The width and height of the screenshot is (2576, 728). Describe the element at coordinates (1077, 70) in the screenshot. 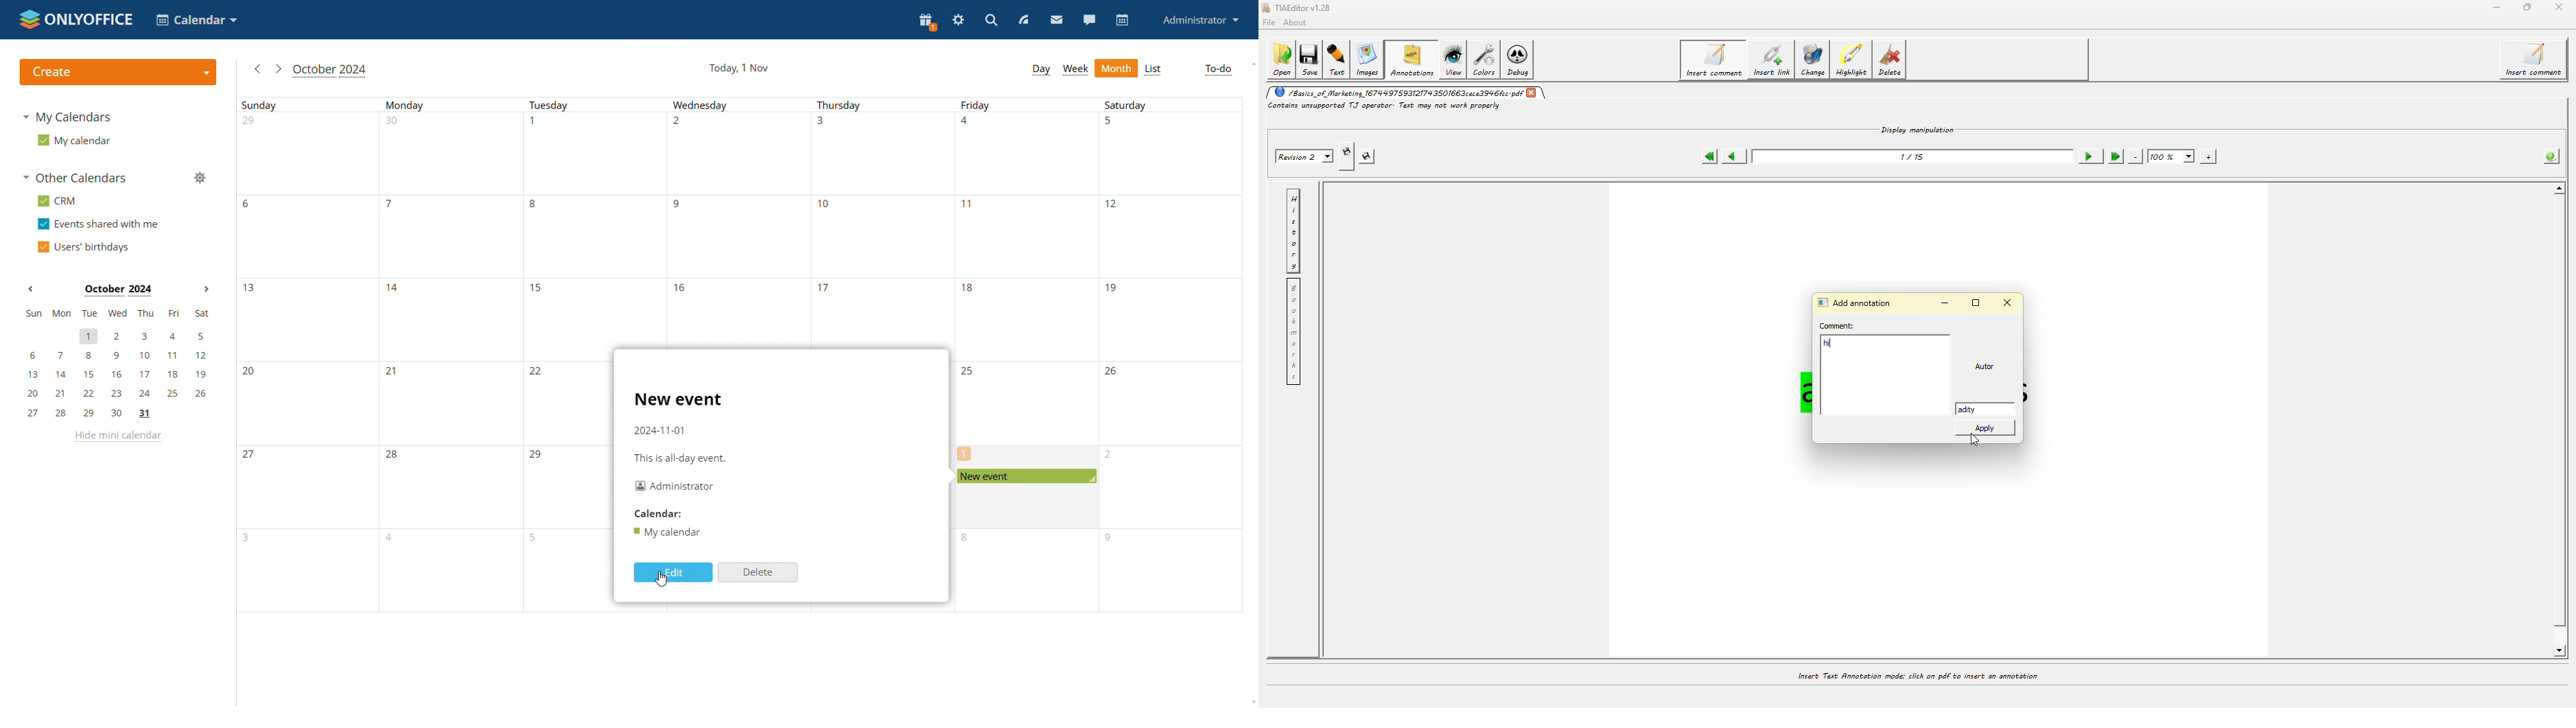

I see `week view` at that location.